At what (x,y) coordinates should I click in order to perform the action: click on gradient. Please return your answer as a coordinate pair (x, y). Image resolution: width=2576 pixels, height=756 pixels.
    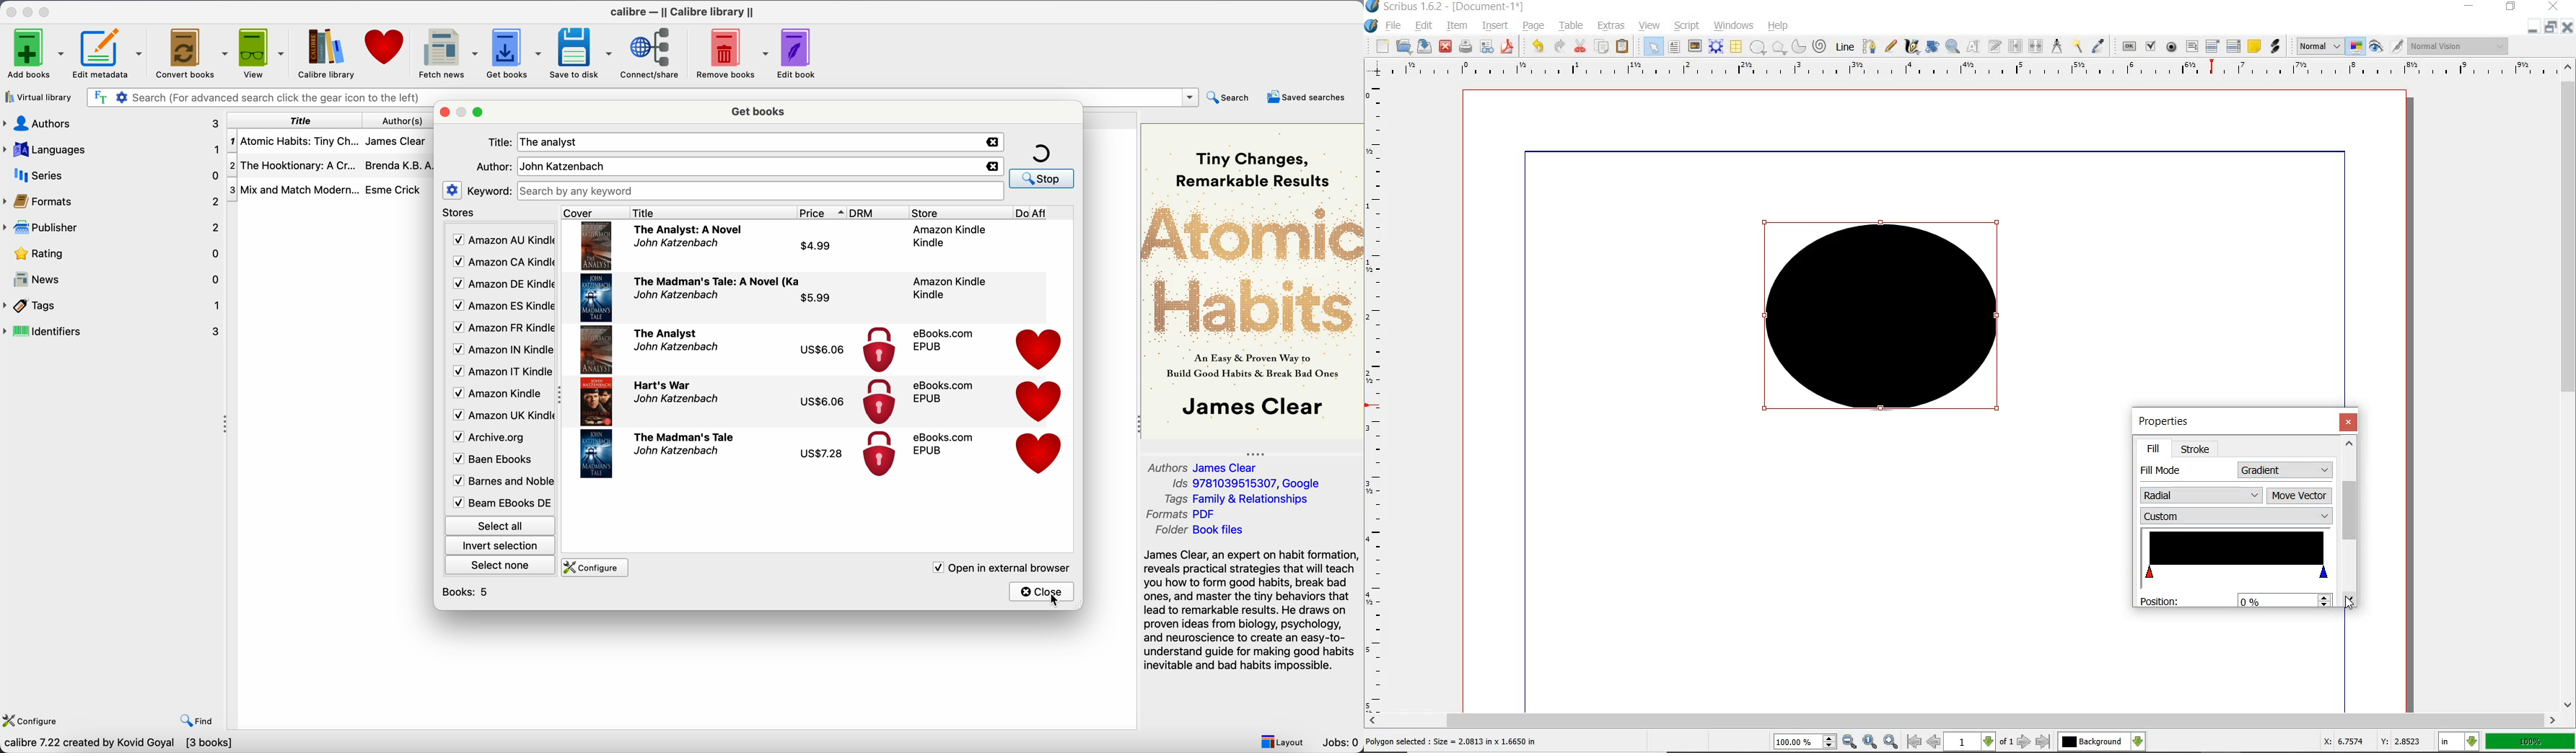
    Looking at the image, I should click on (2287, 470).